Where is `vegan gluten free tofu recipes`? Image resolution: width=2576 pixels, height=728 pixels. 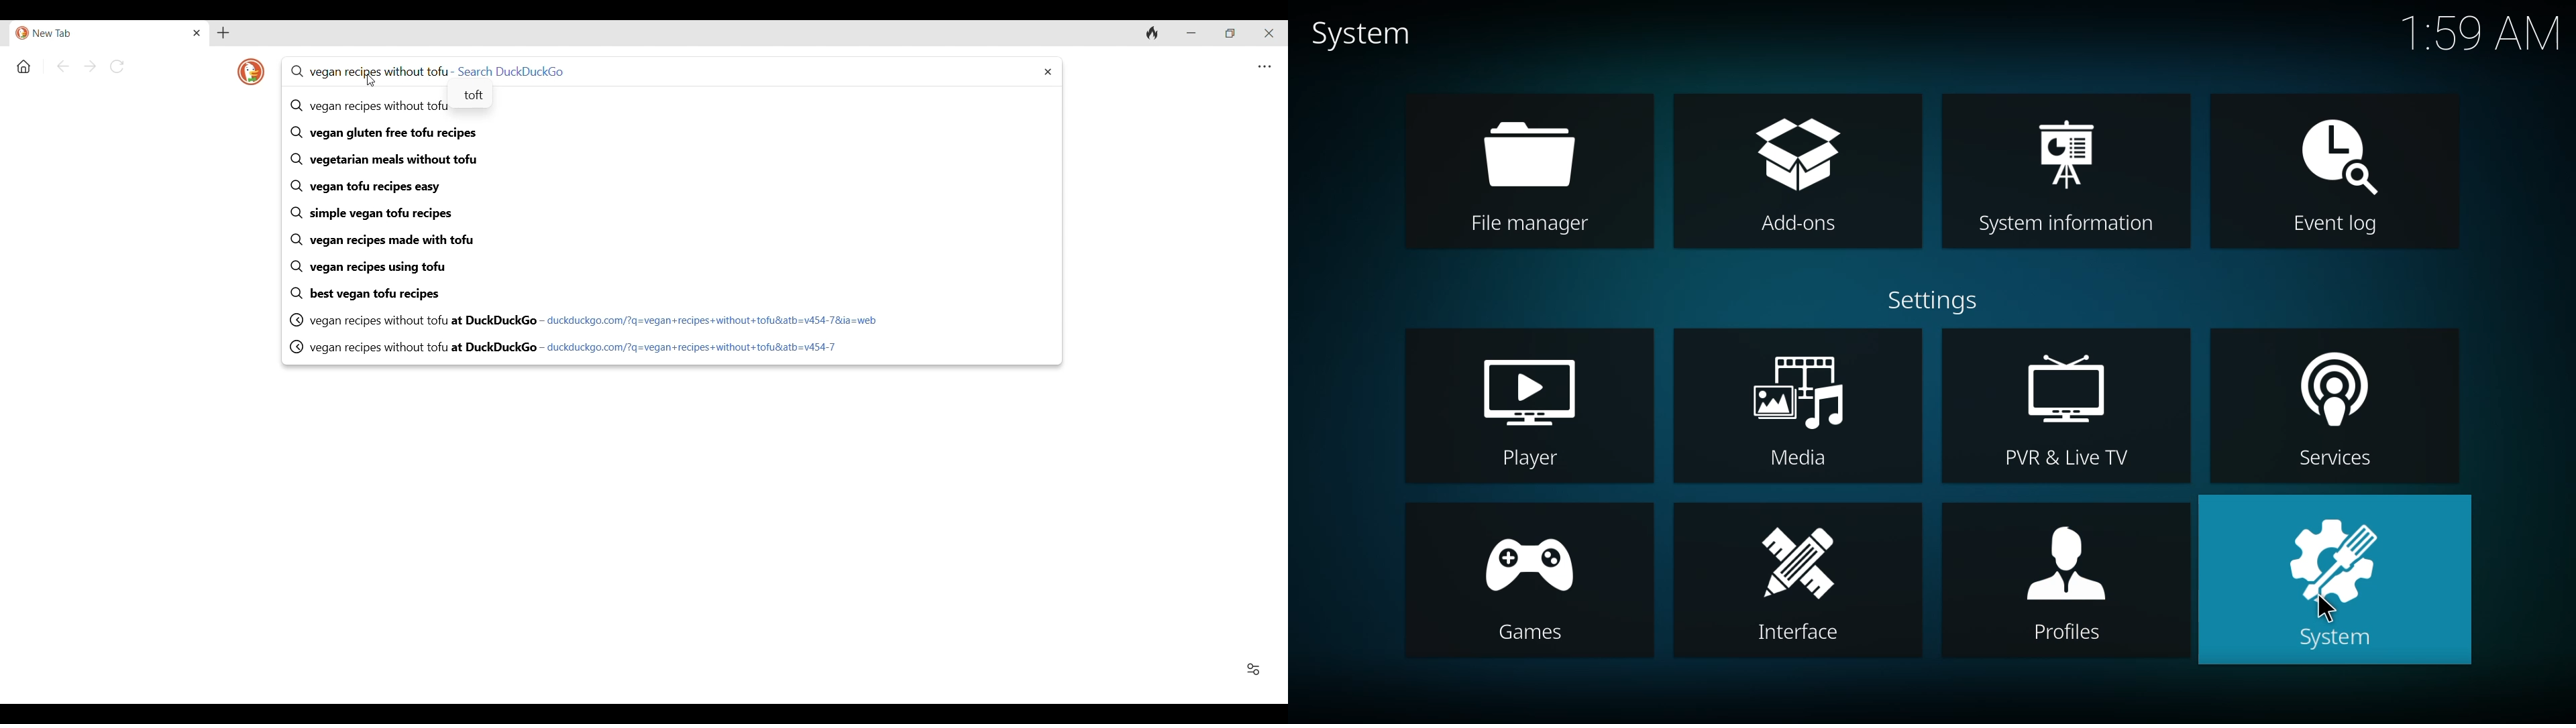 vegan gluten free tofu recipes is located at coordinates (670, 133).